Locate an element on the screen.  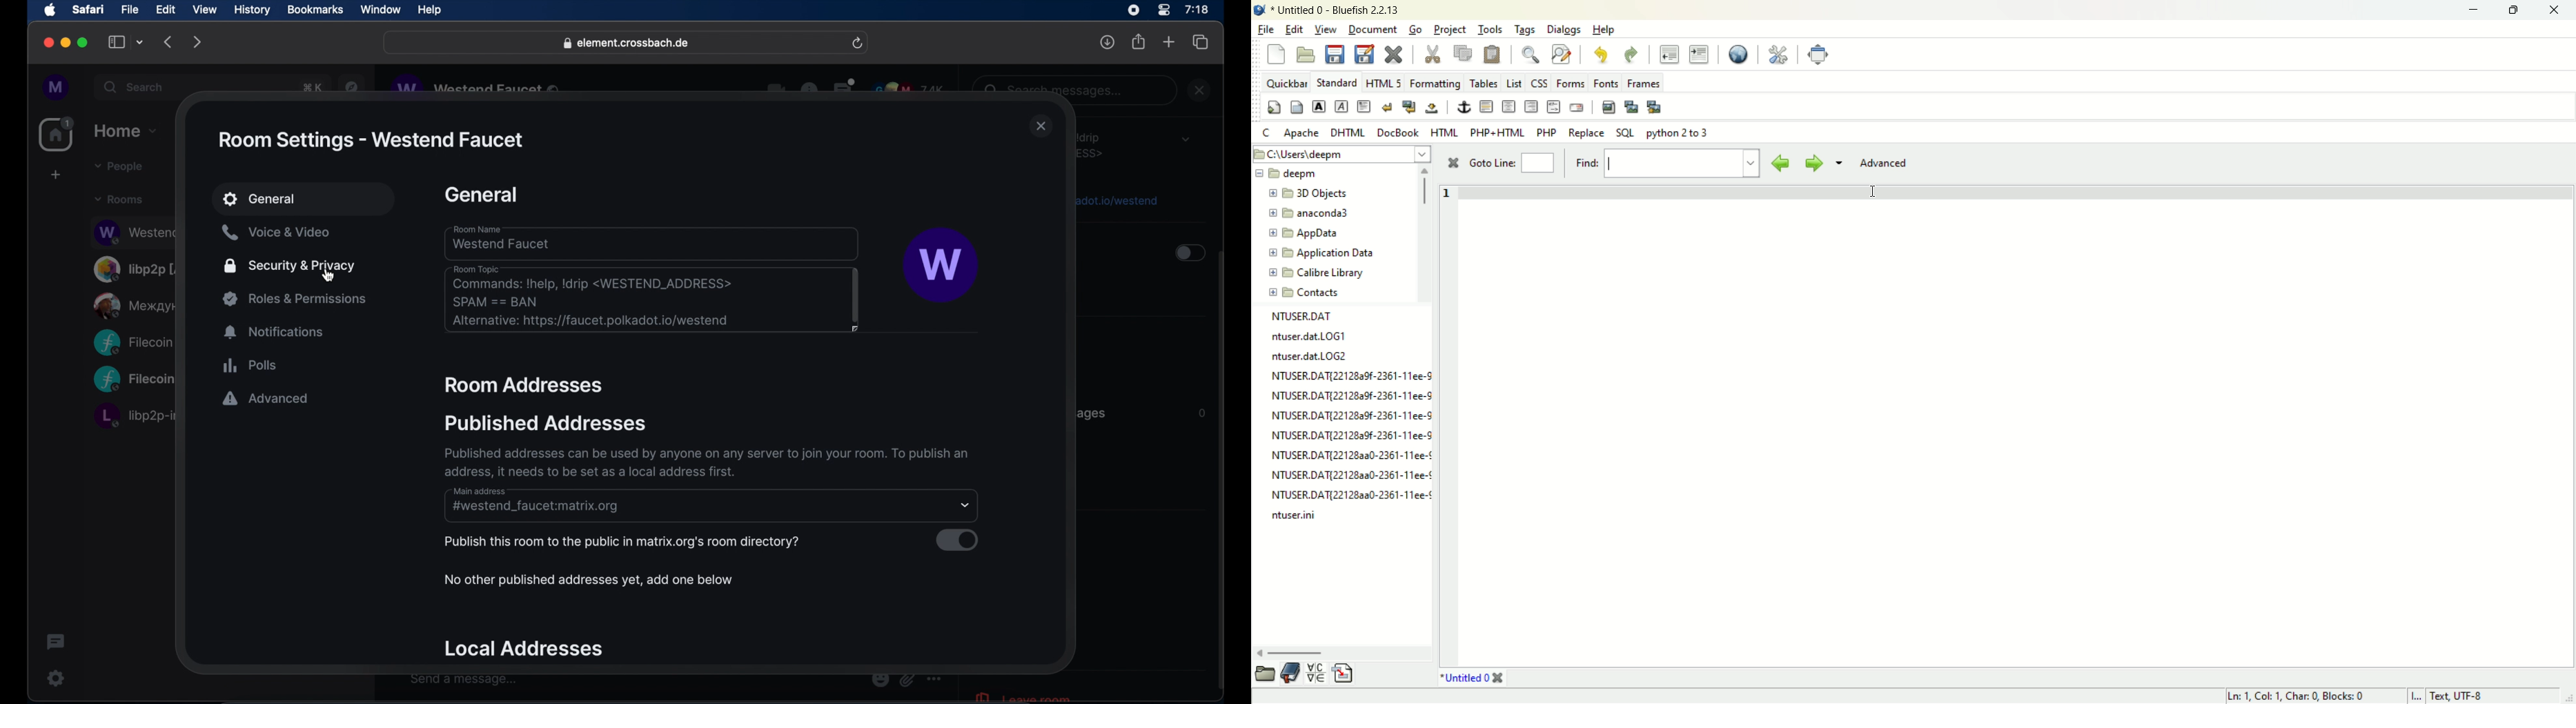
roles and permissions is located at coordinates (297, 299).